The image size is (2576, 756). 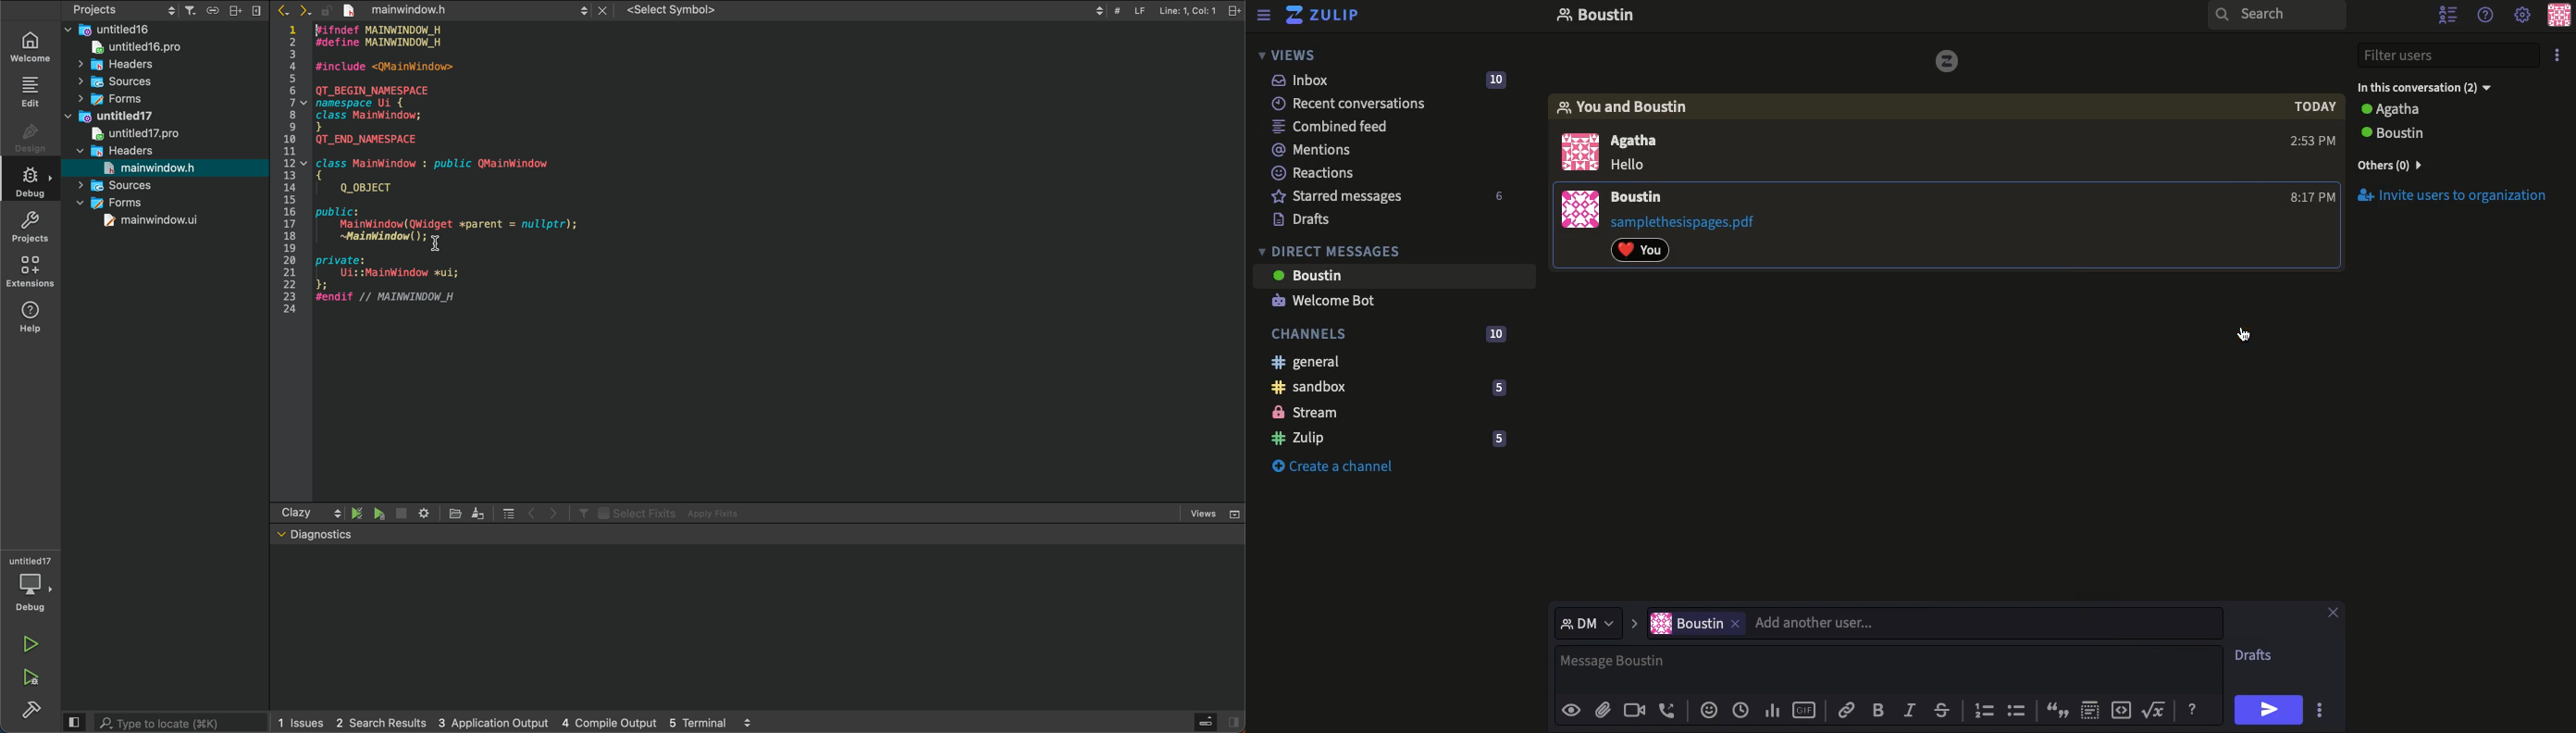 What do you see at coordinates (2254, 650) in the screenshot?
I see `Drafts` at bounding box center [2254, 650].